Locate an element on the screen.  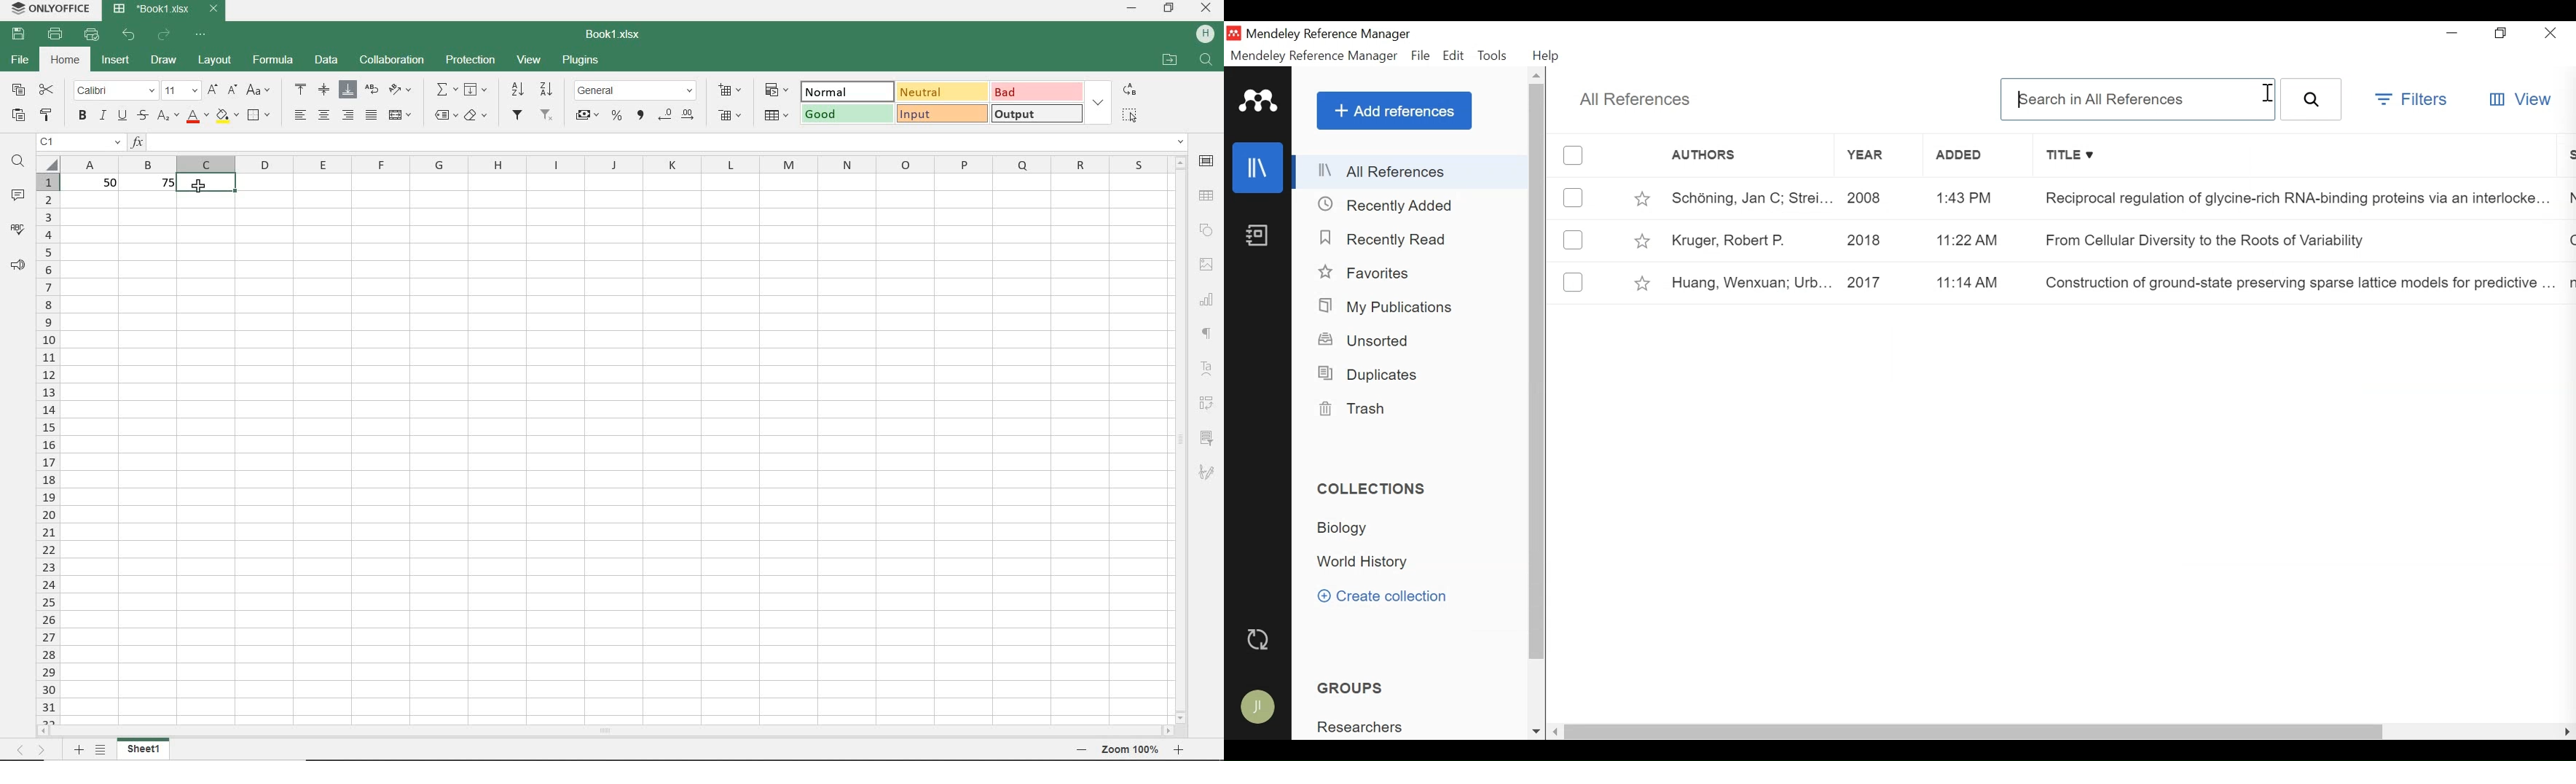
minimize is located at coordinates (1133, 9).